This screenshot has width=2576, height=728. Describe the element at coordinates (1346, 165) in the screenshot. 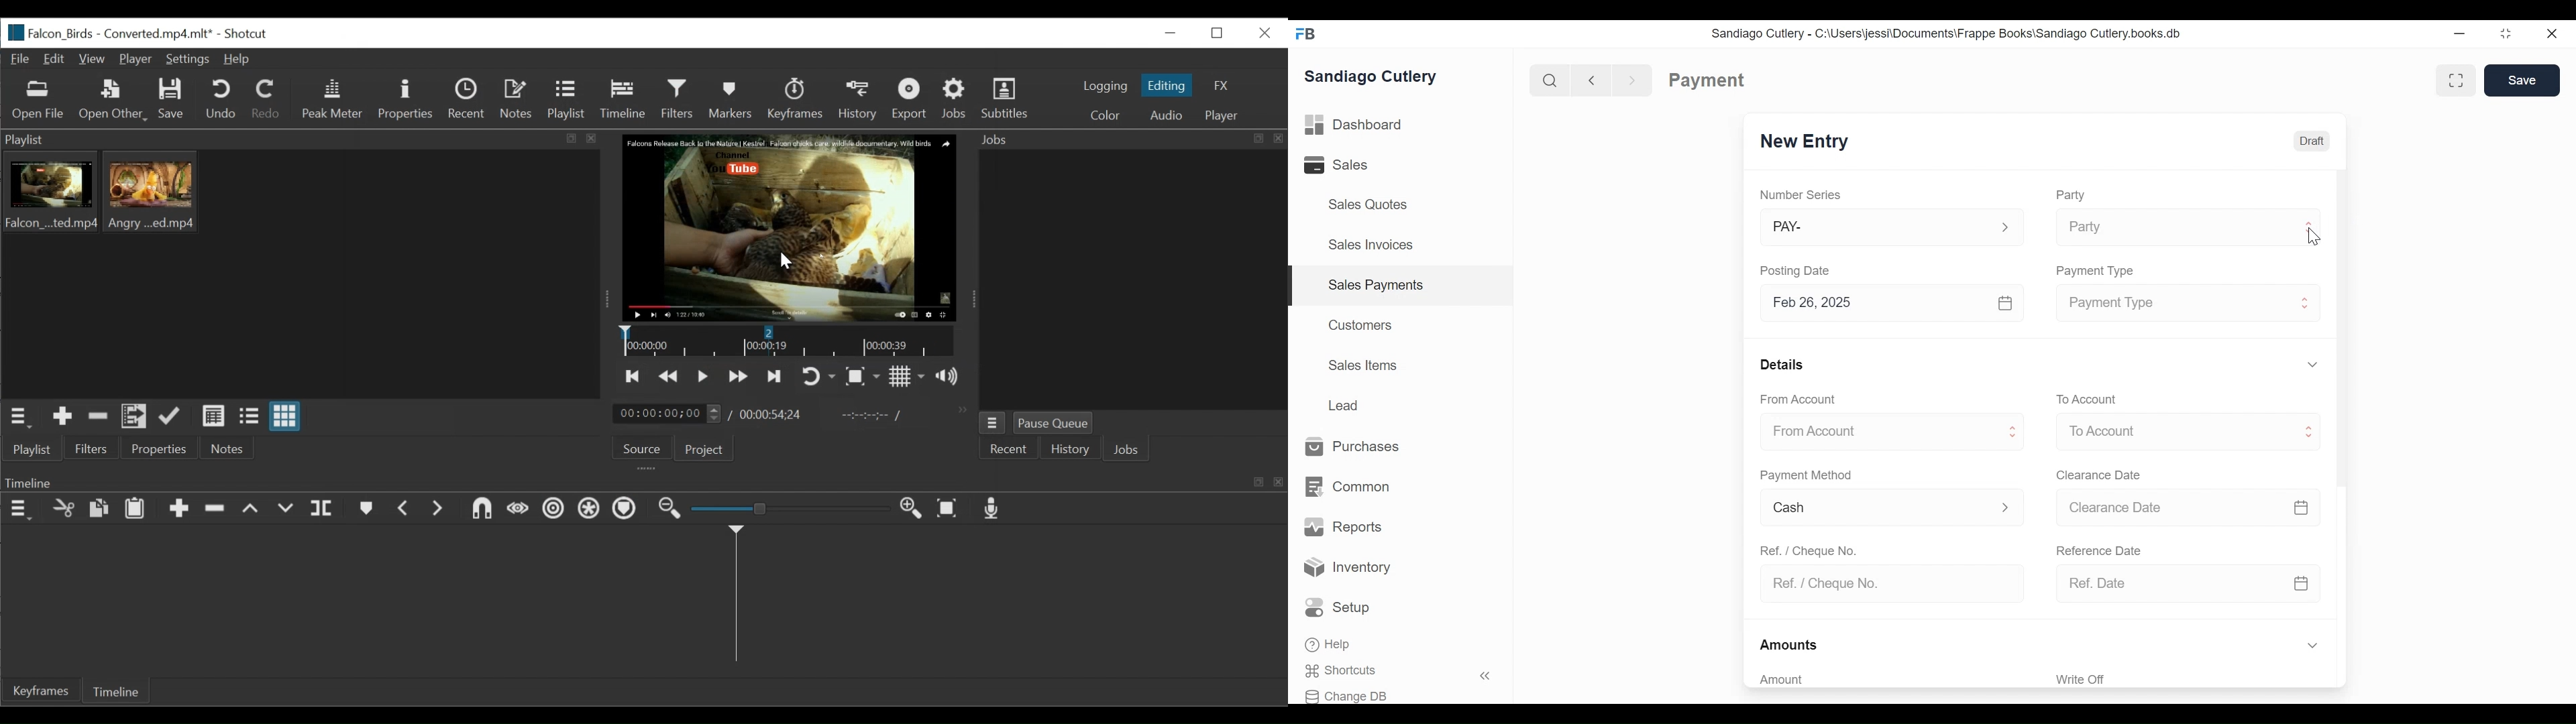

I see `Sales` at that location.